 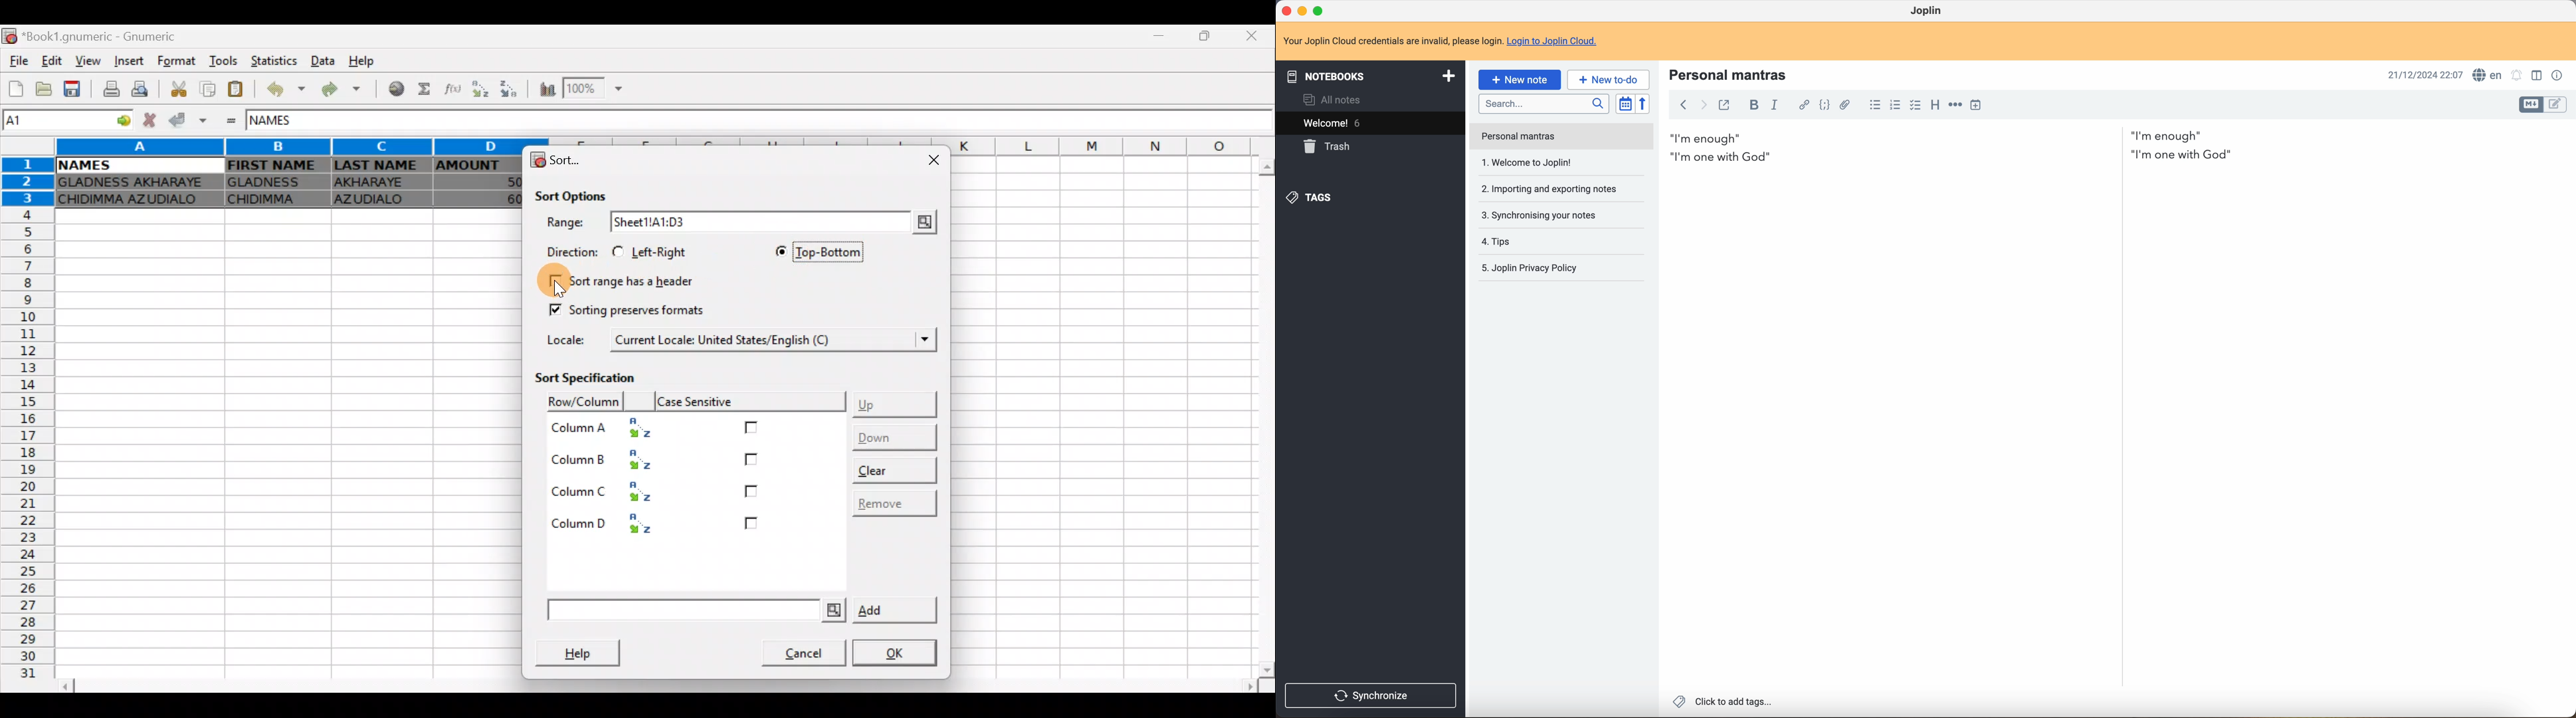 What do you see at coordinates (682, 222) in the screenshot?
I see `Sheet1!A1:D3` at bounding box center [682, 222].